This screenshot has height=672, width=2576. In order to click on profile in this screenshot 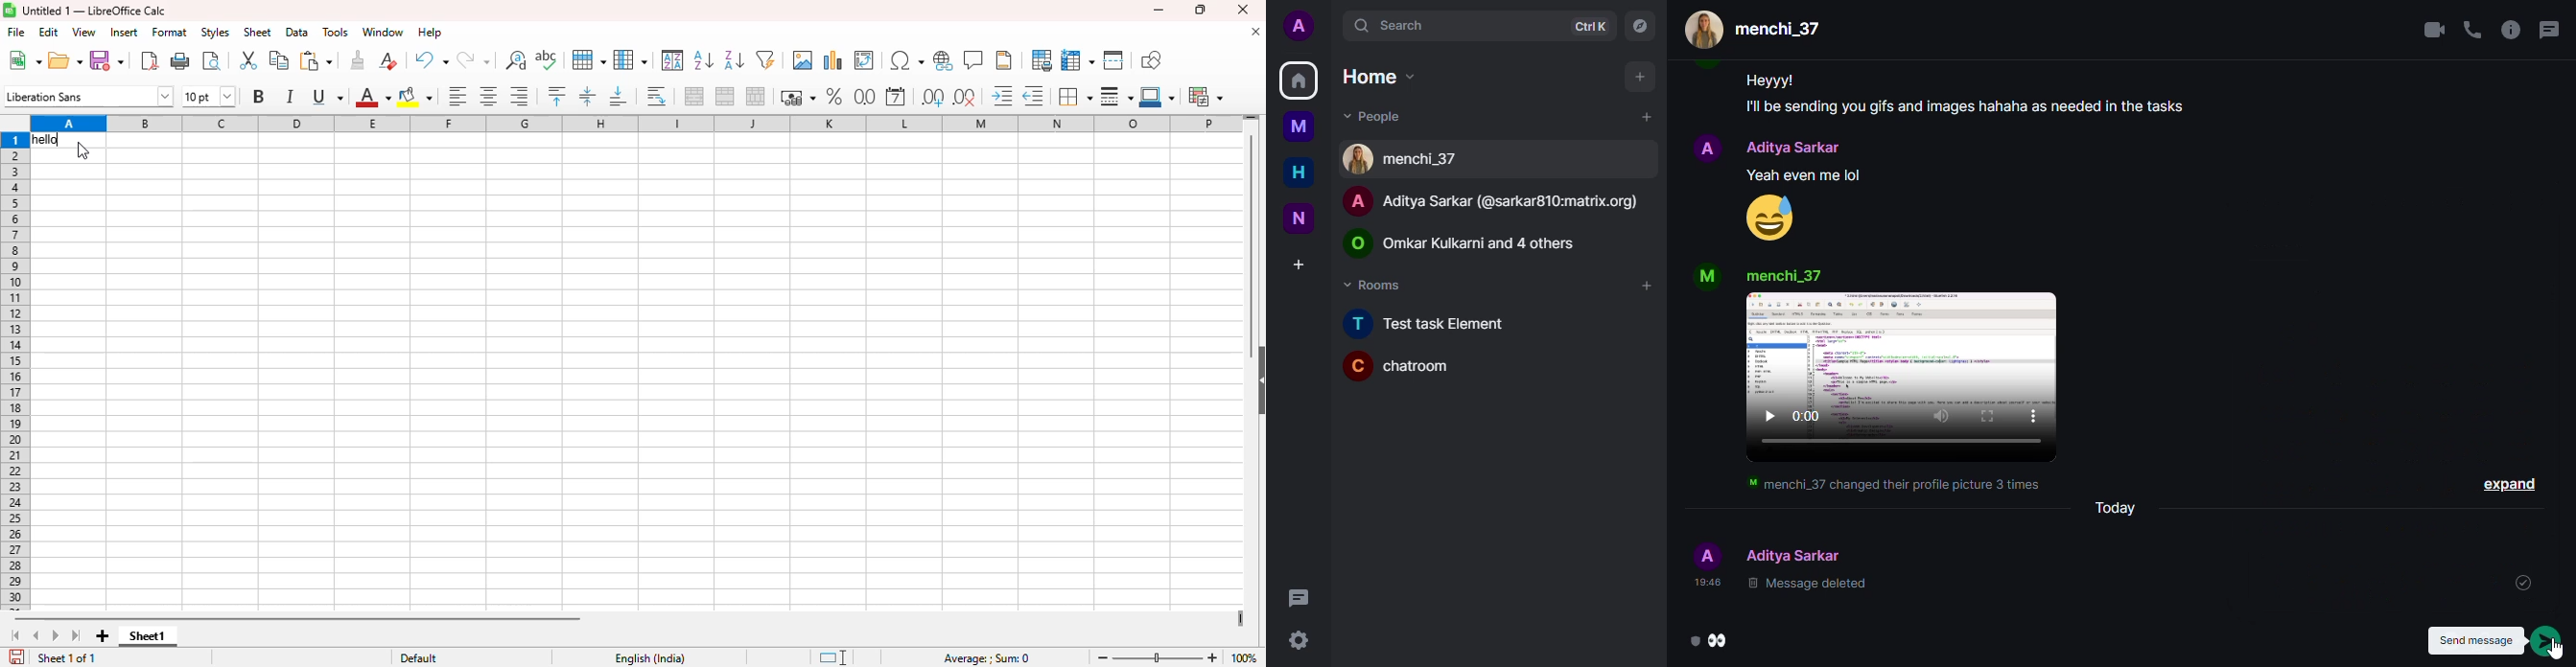, I will do `click(1705, 277)`.